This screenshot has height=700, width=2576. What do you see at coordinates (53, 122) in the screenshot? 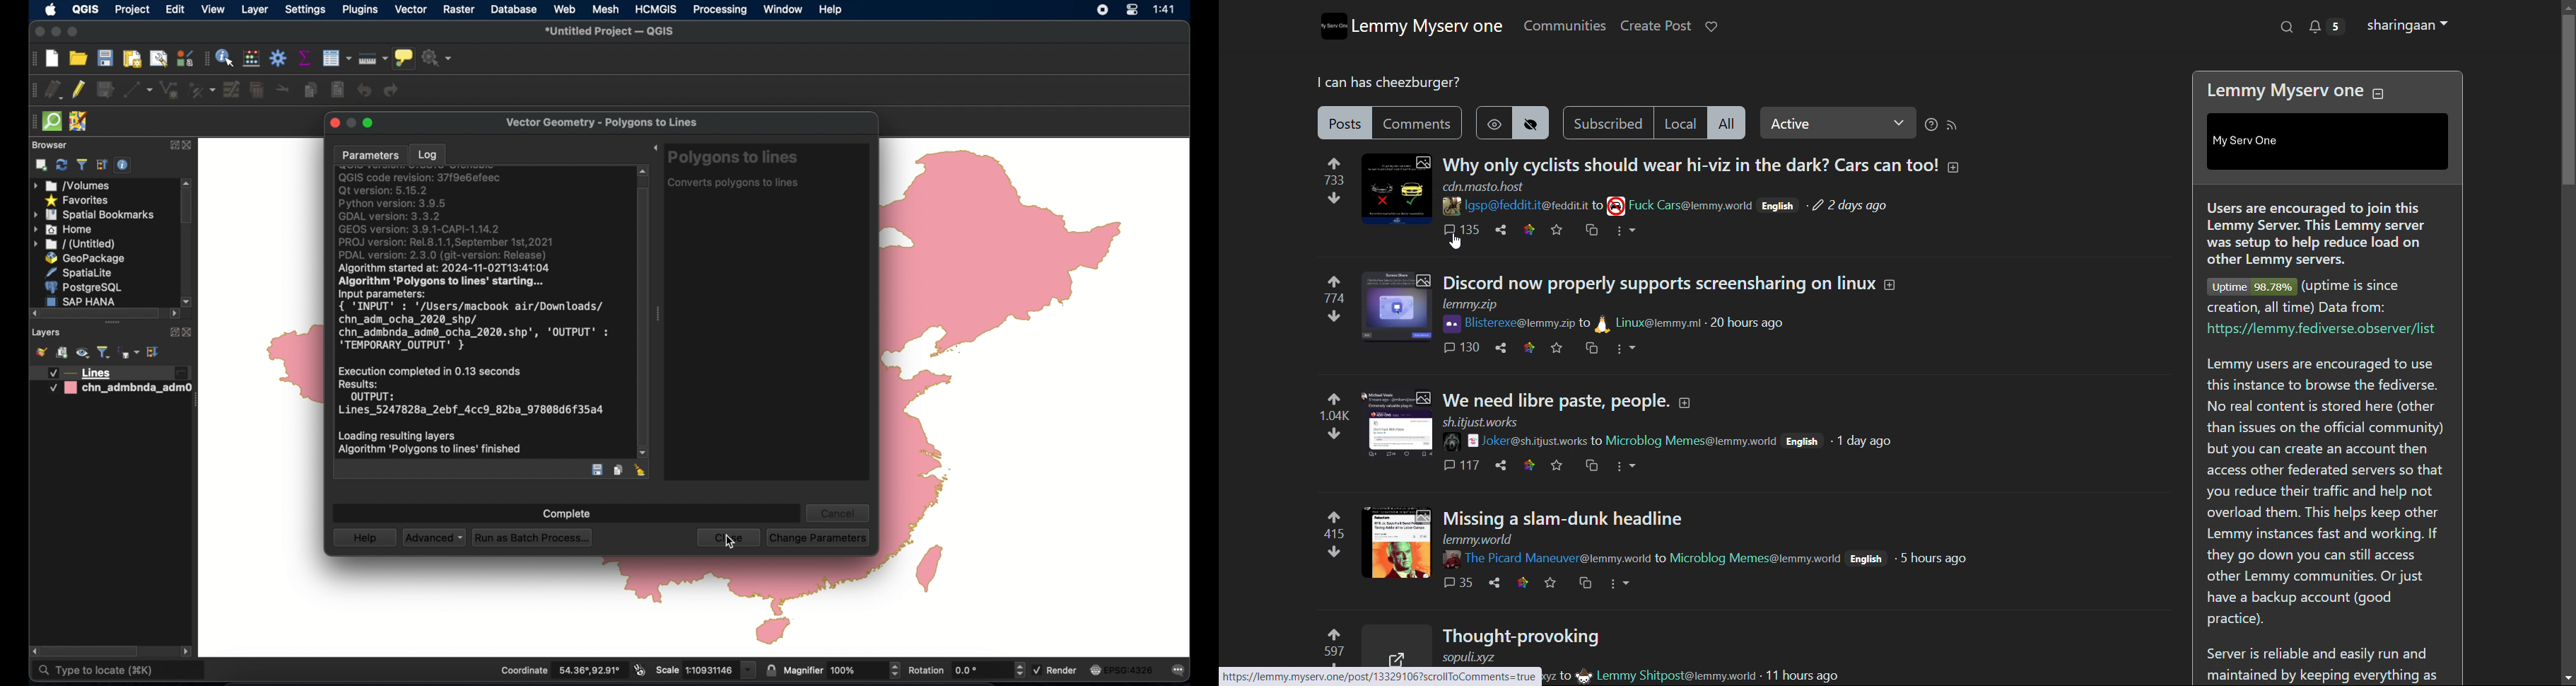
I see `quick osm` at bounding box center [53, 122].